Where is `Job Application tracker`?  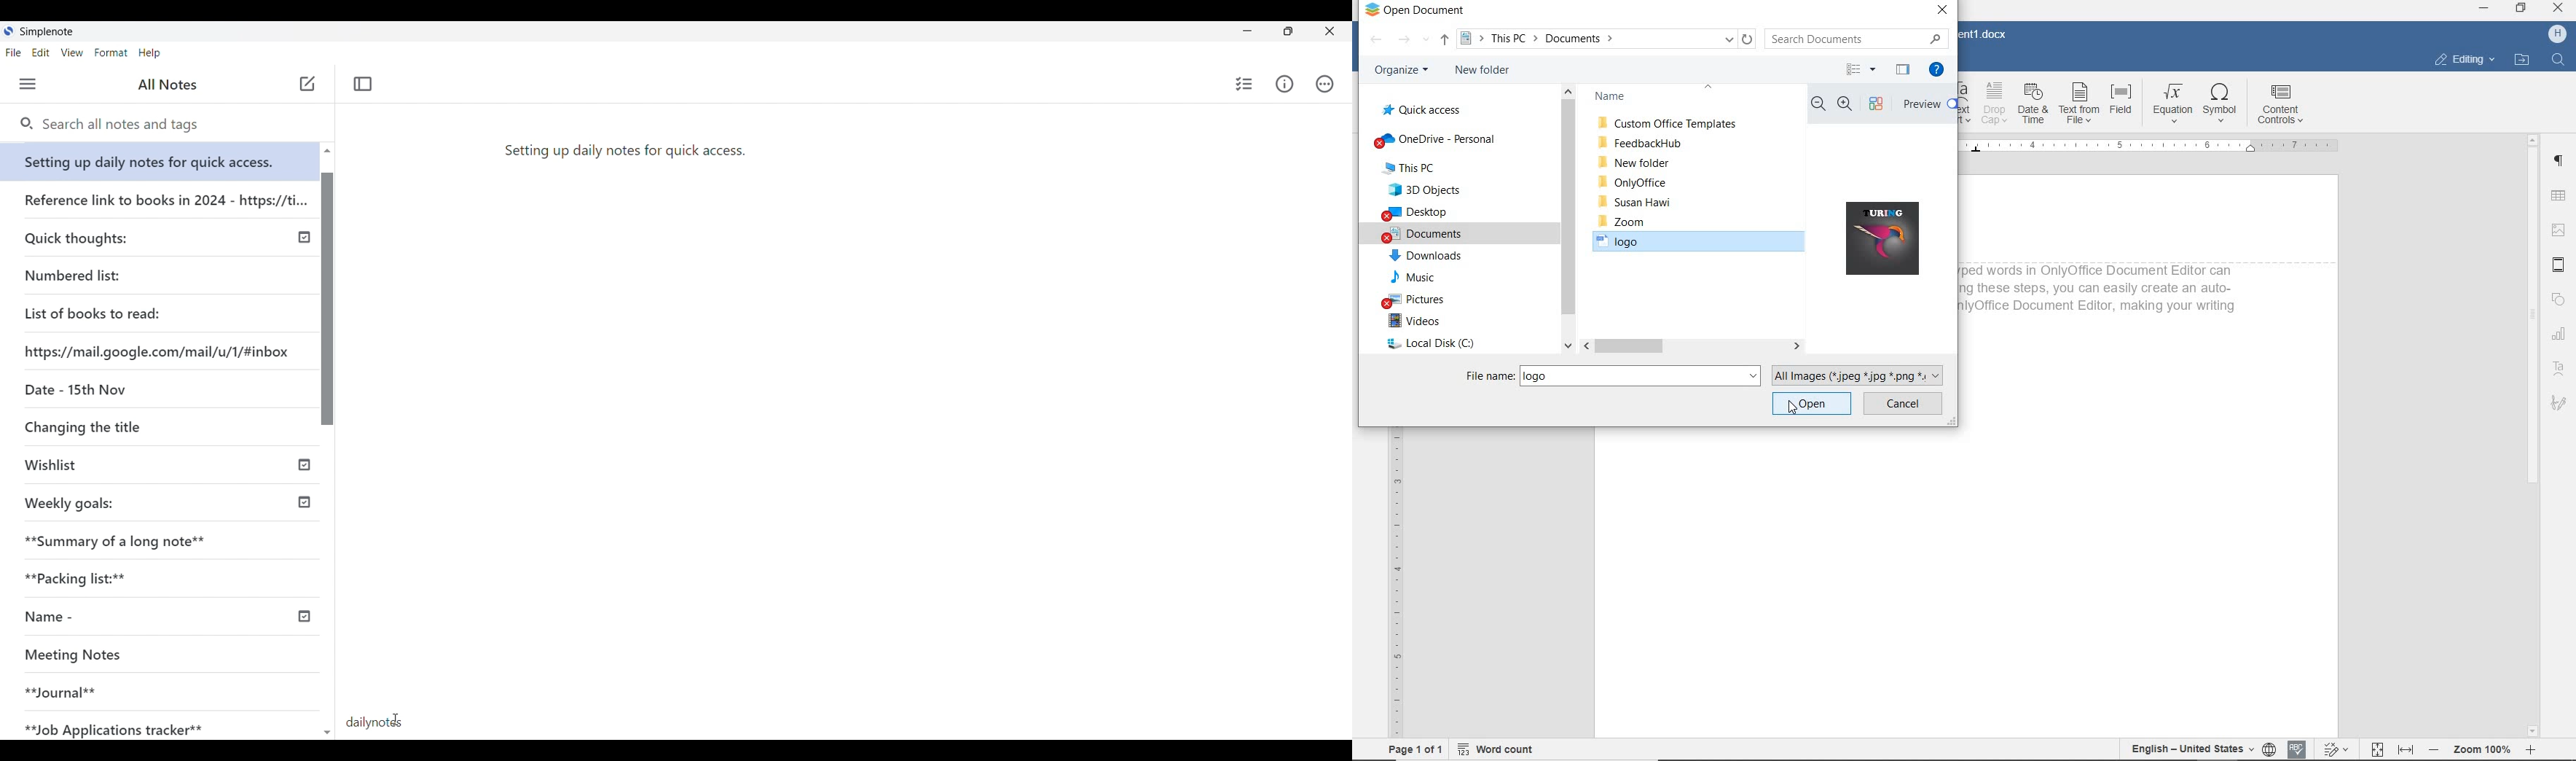 Job Application tracker is located at coordinates (121, 726).